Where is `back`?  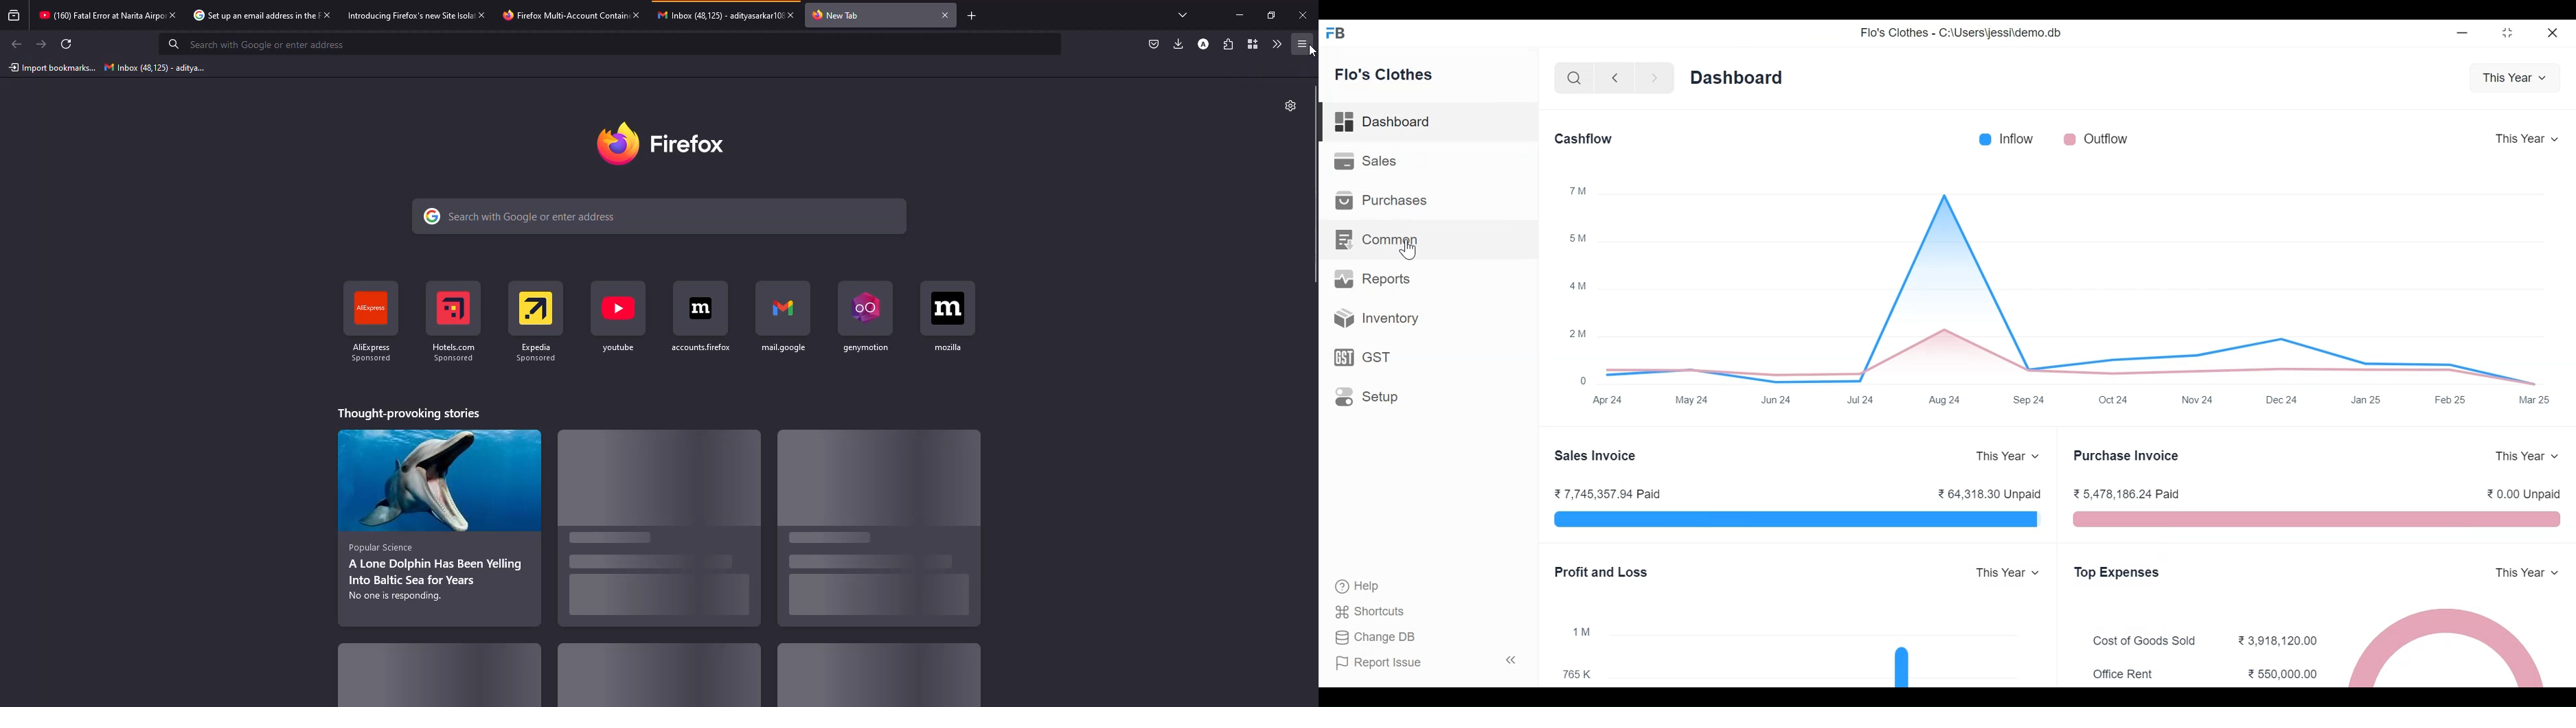 back is located at coordinates (16, 43).